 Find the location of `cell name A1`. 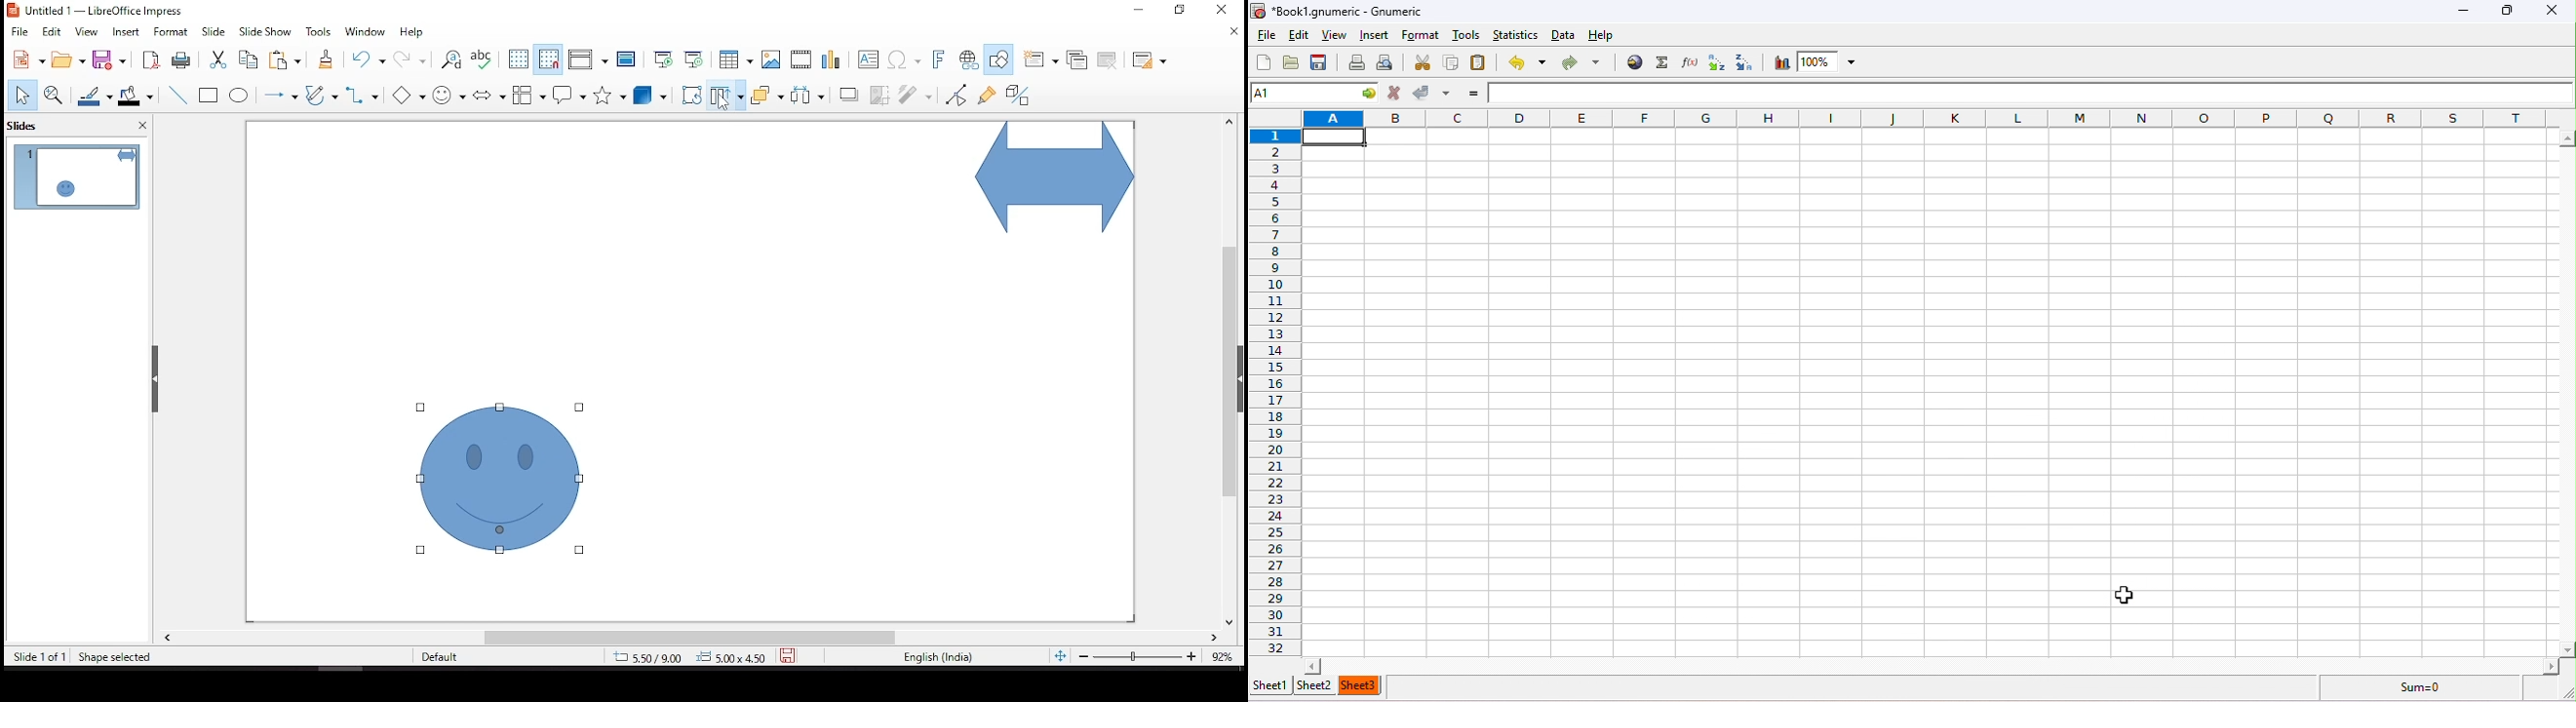

cell name A1 is located at coordinates (1302, 92).